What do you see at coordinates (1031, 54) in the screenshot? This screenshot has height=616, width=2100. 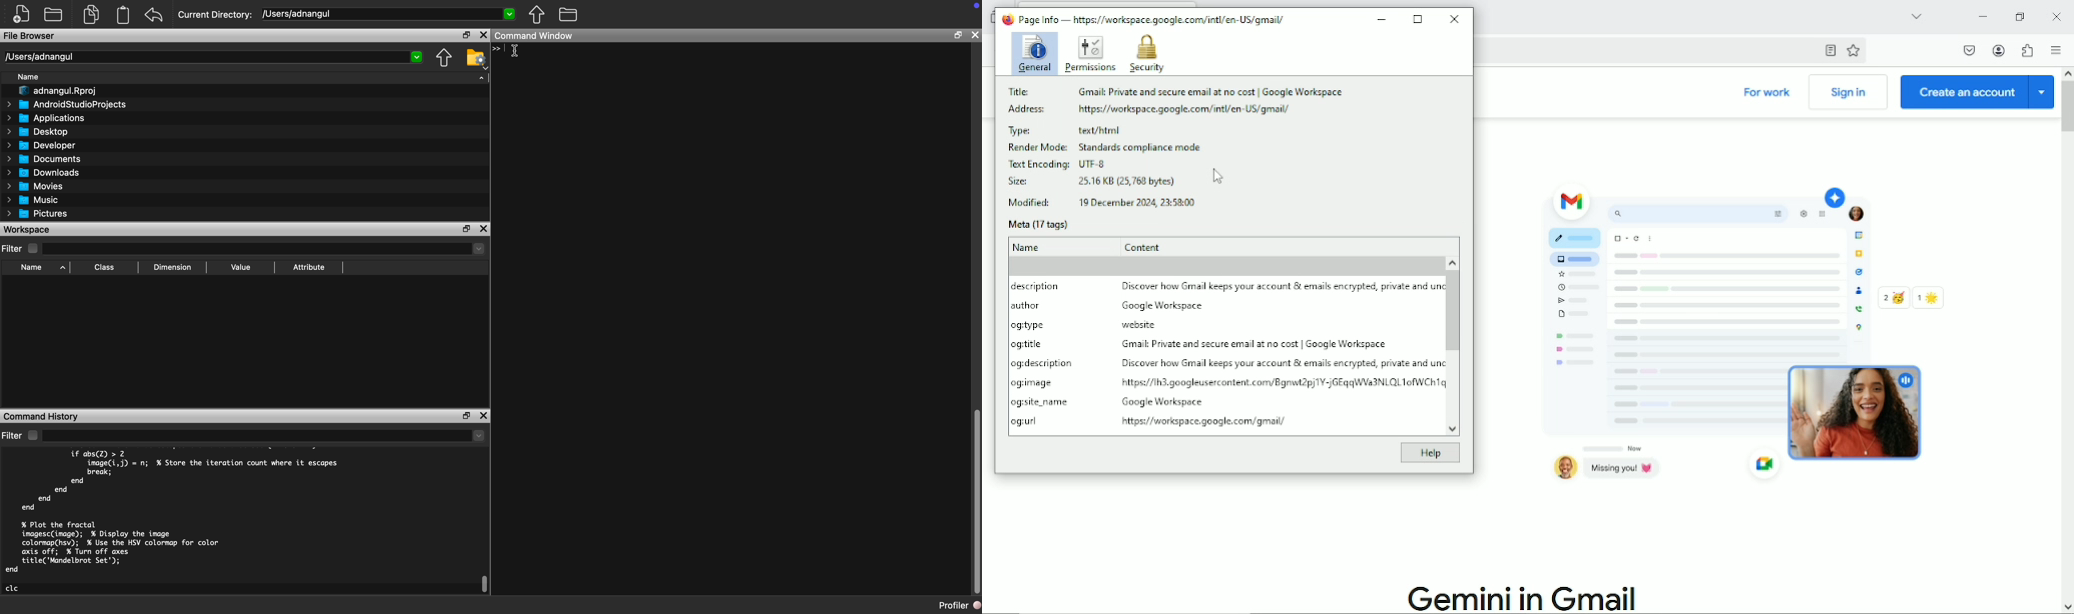 I see `General` at bounding box center [1031, 54].